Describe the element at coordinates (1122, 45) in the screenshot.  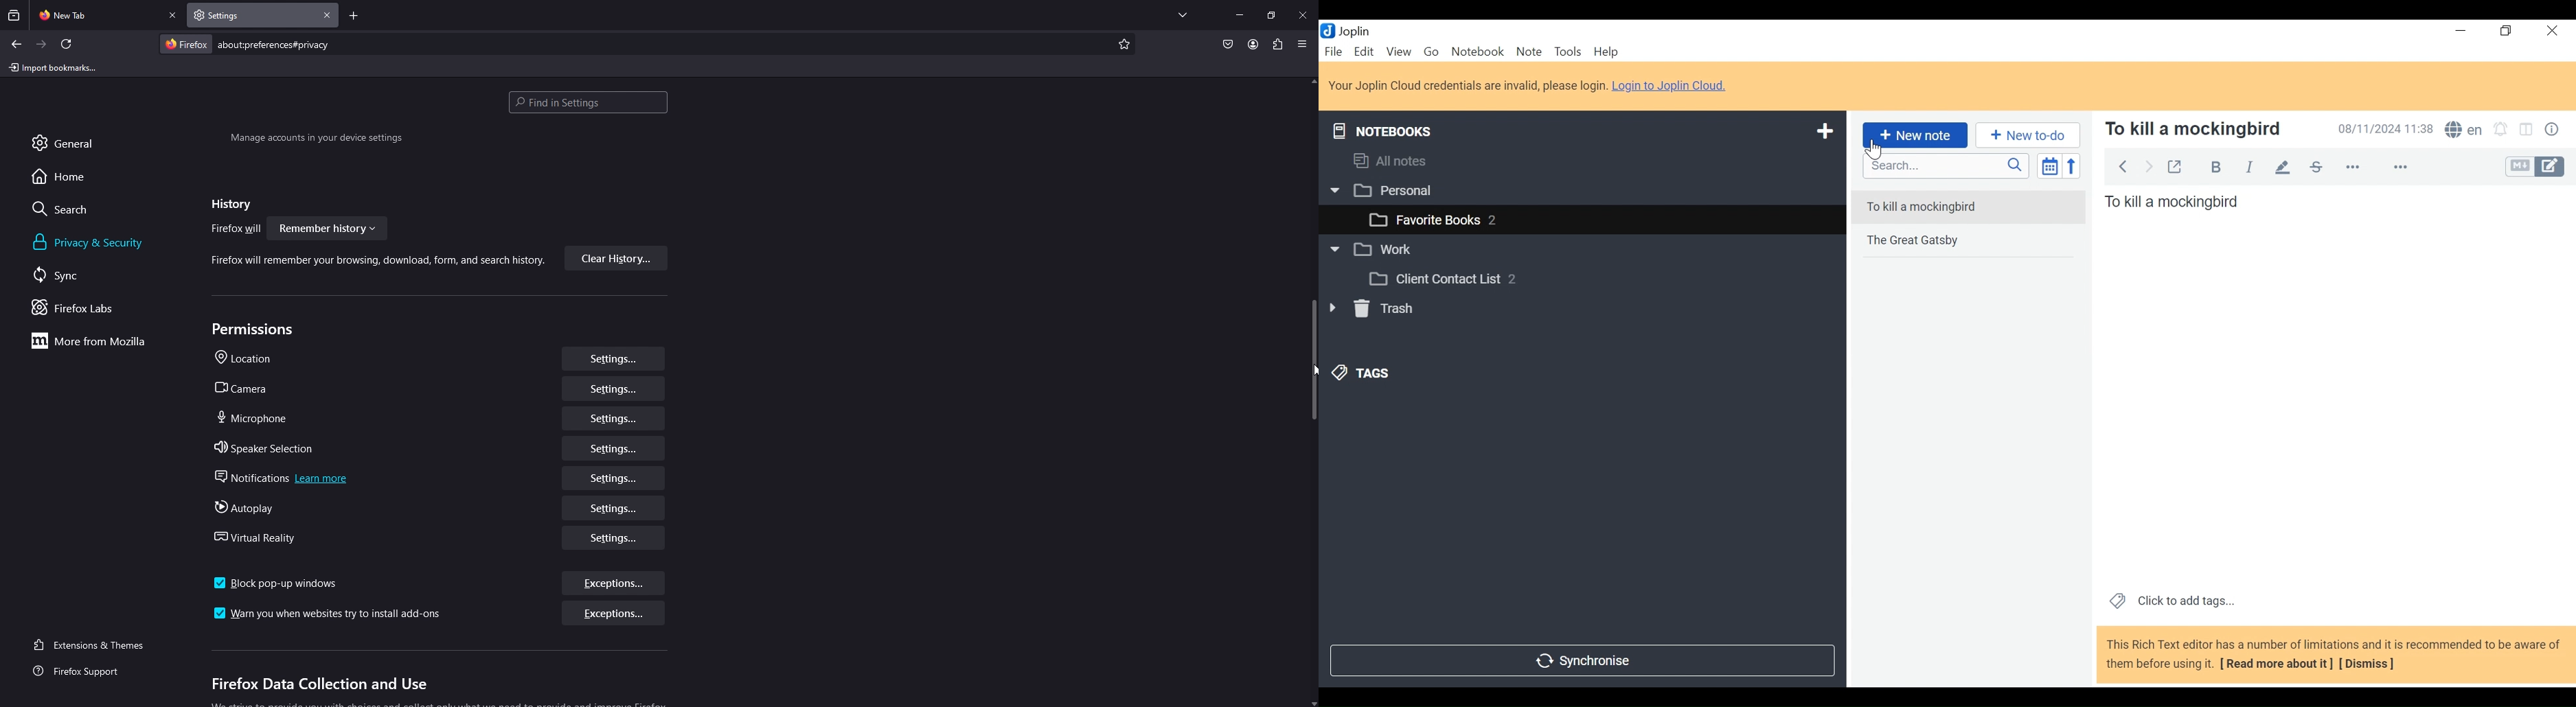
I see `add bookmark` at that location.